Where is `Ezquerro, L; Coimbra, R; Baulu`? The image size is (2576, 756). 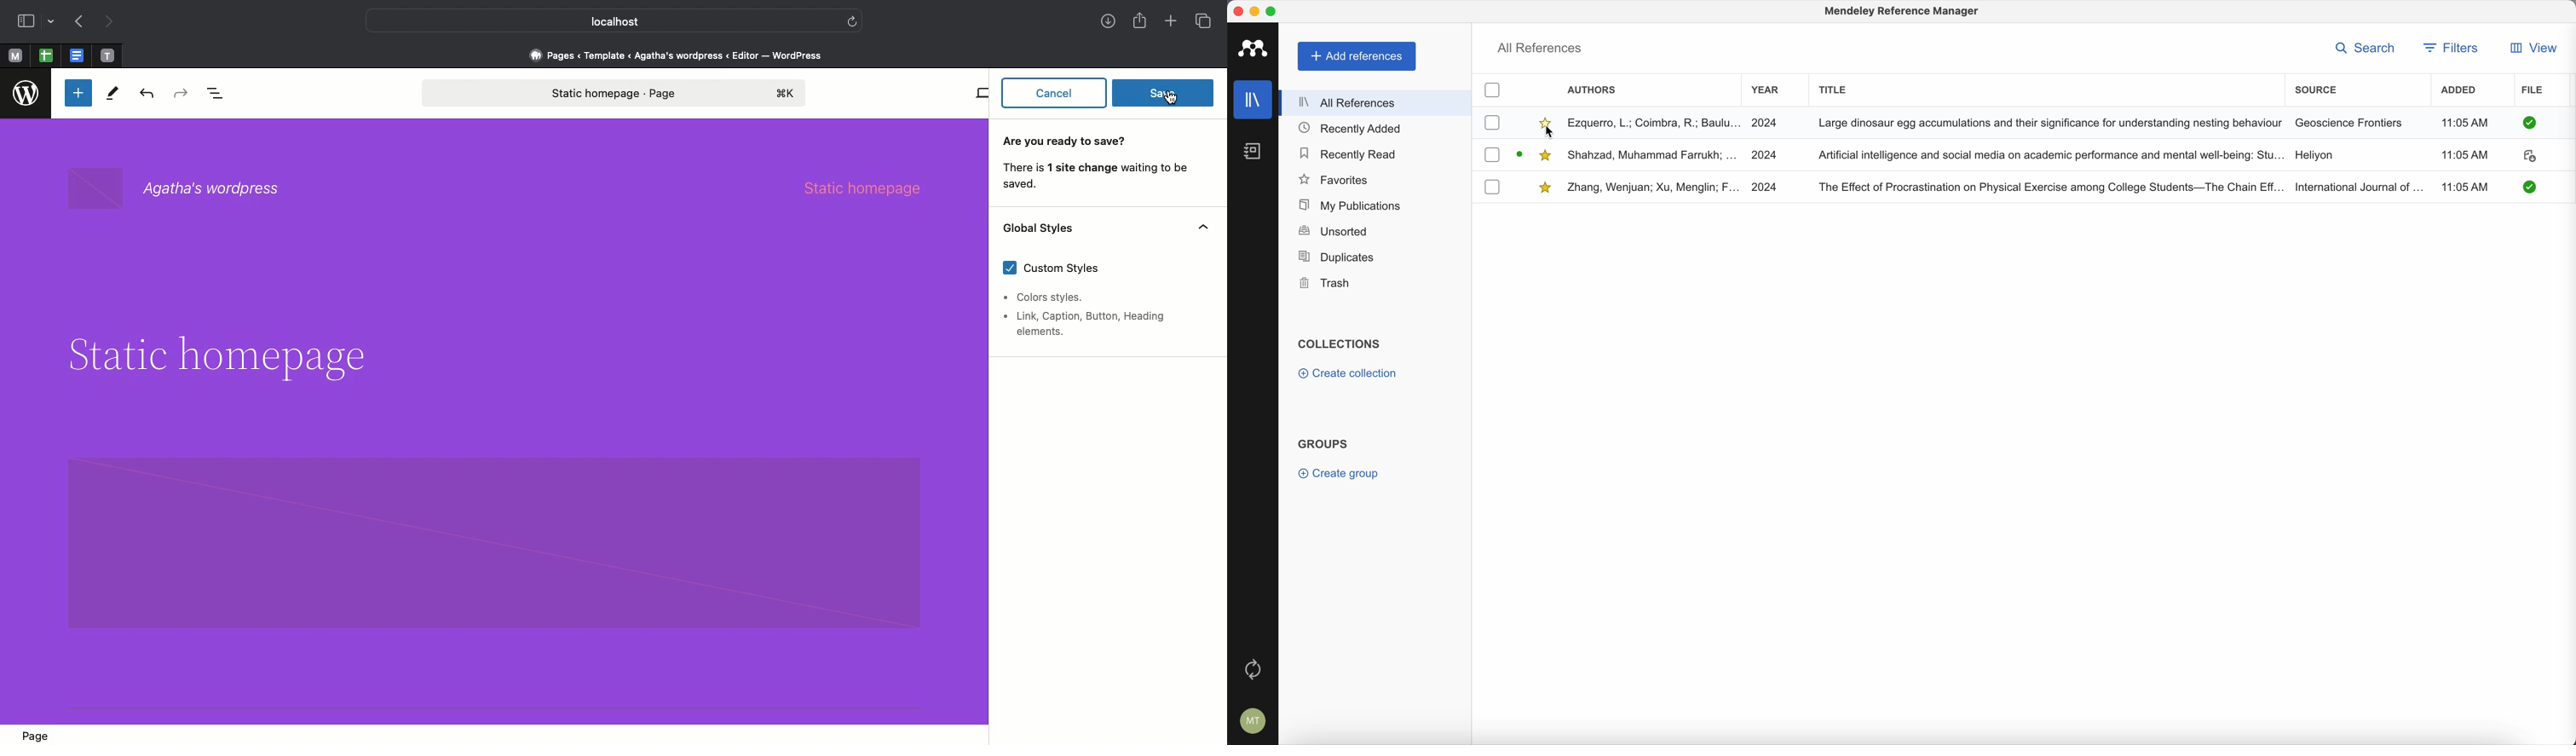
Ezquerro, L; Coimbra, R; Baulu is located at coordinates (1654, 123).